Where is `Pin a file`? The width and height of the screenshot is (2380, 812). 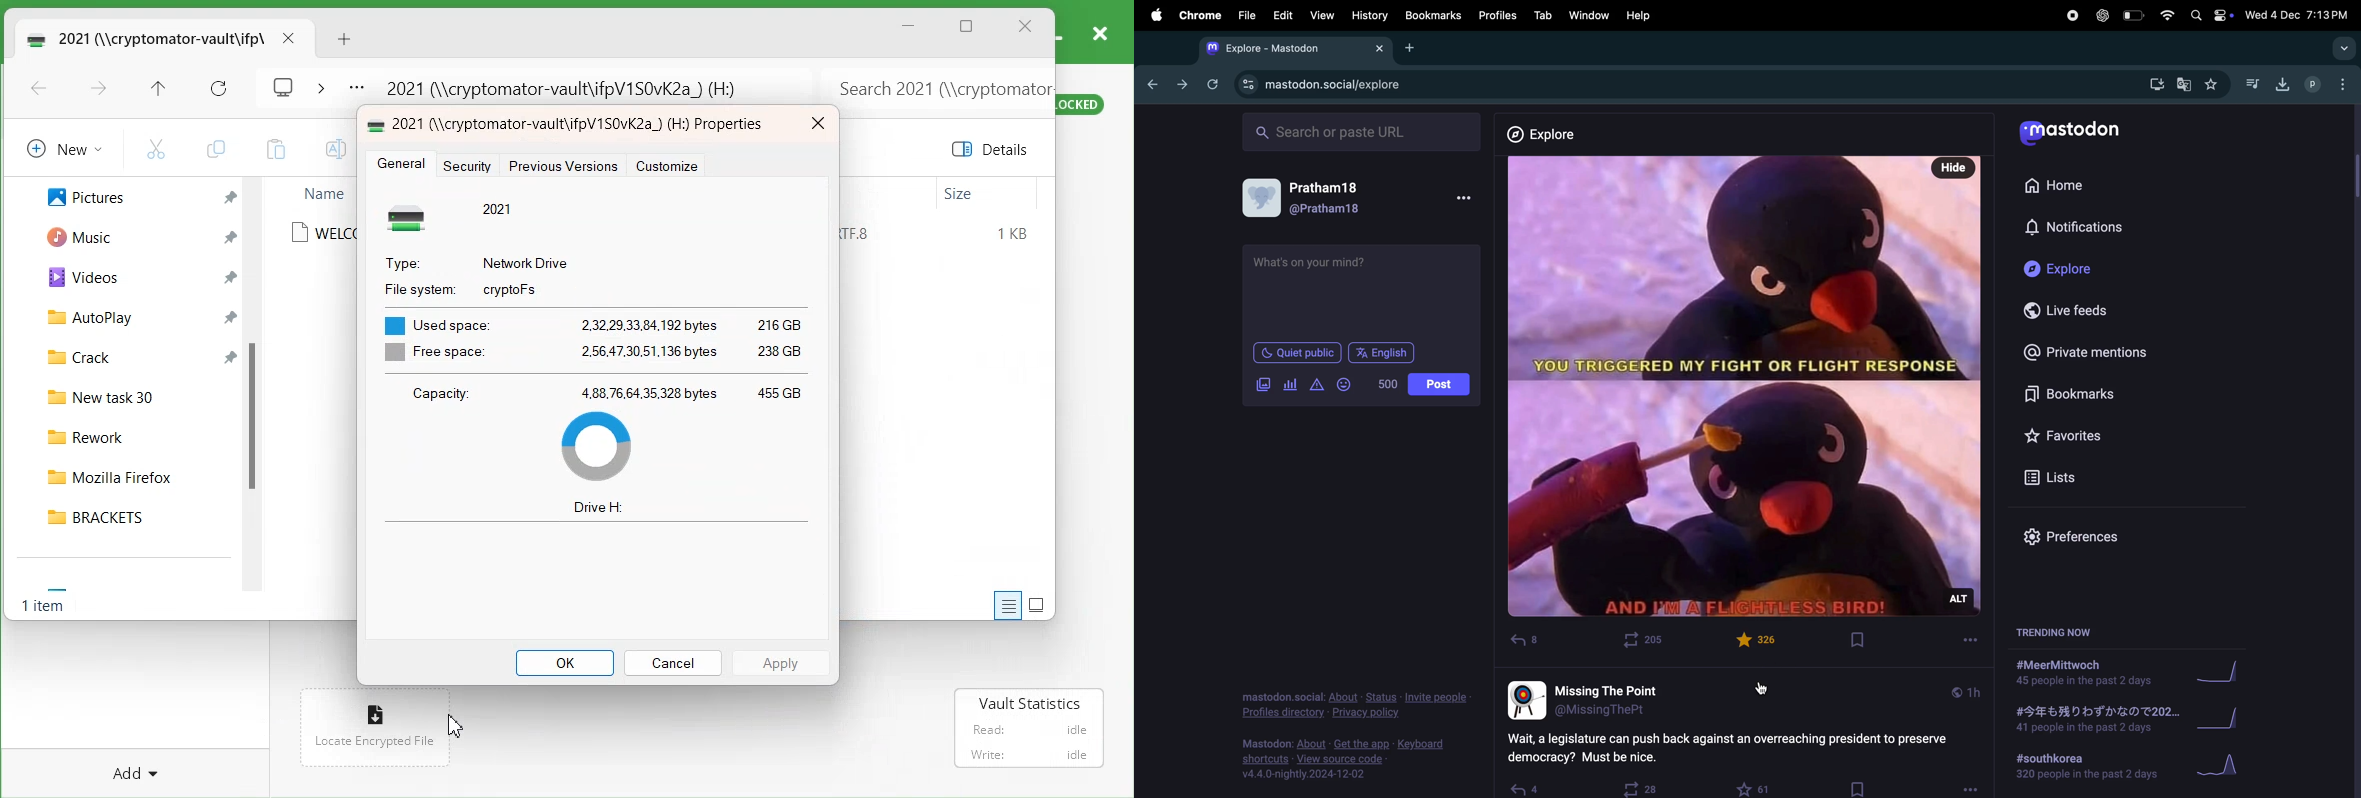 Pin a file is located at coordinates (230, 237).